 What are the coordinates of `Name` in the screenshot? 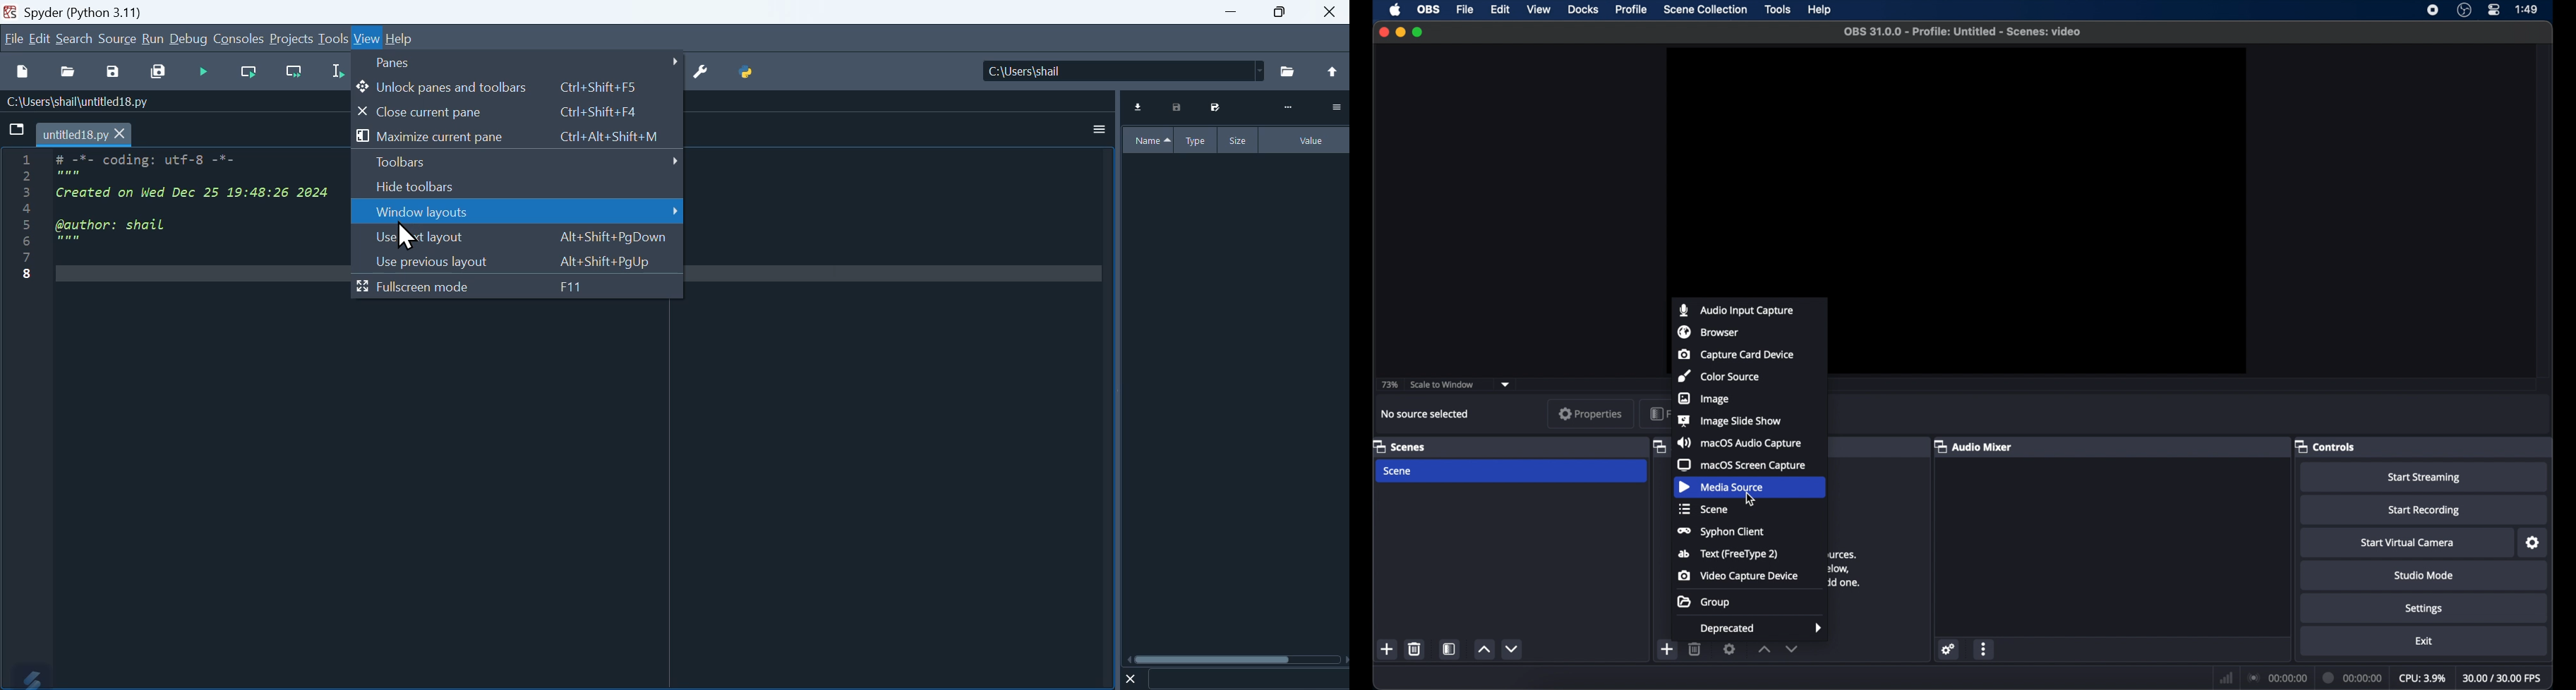 It's located at (1148, 140).